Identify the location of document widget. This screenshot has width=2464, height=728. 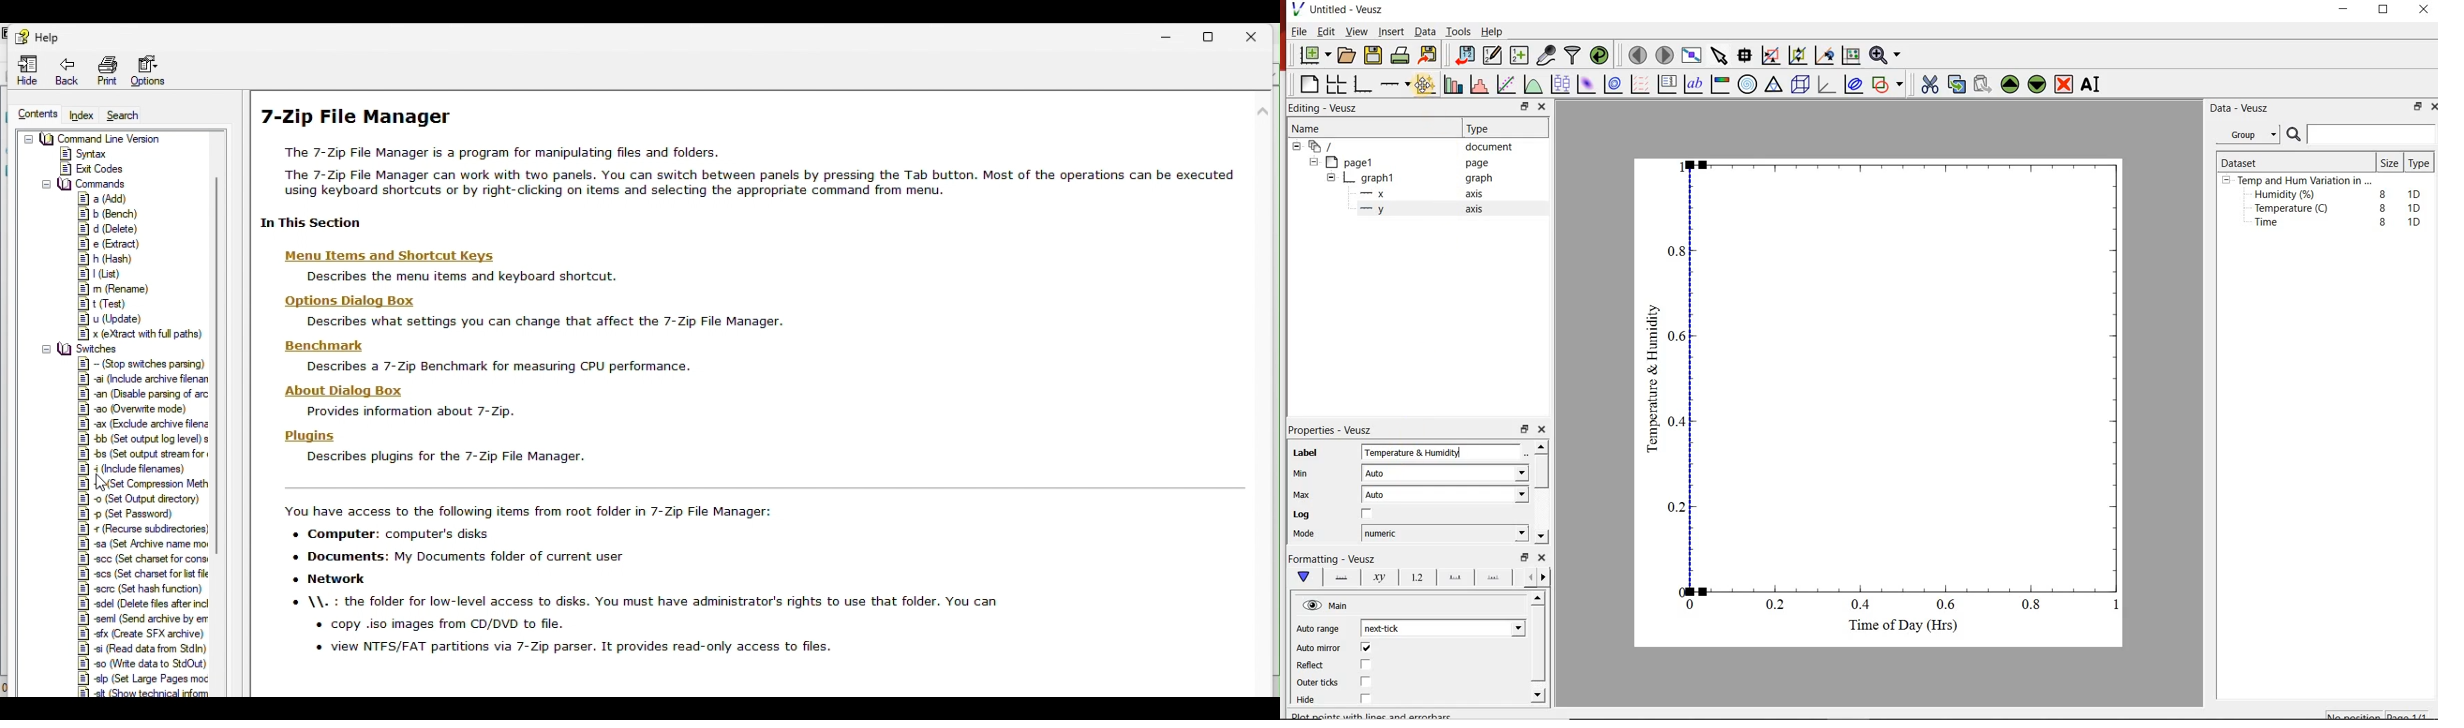
(1329, 147).